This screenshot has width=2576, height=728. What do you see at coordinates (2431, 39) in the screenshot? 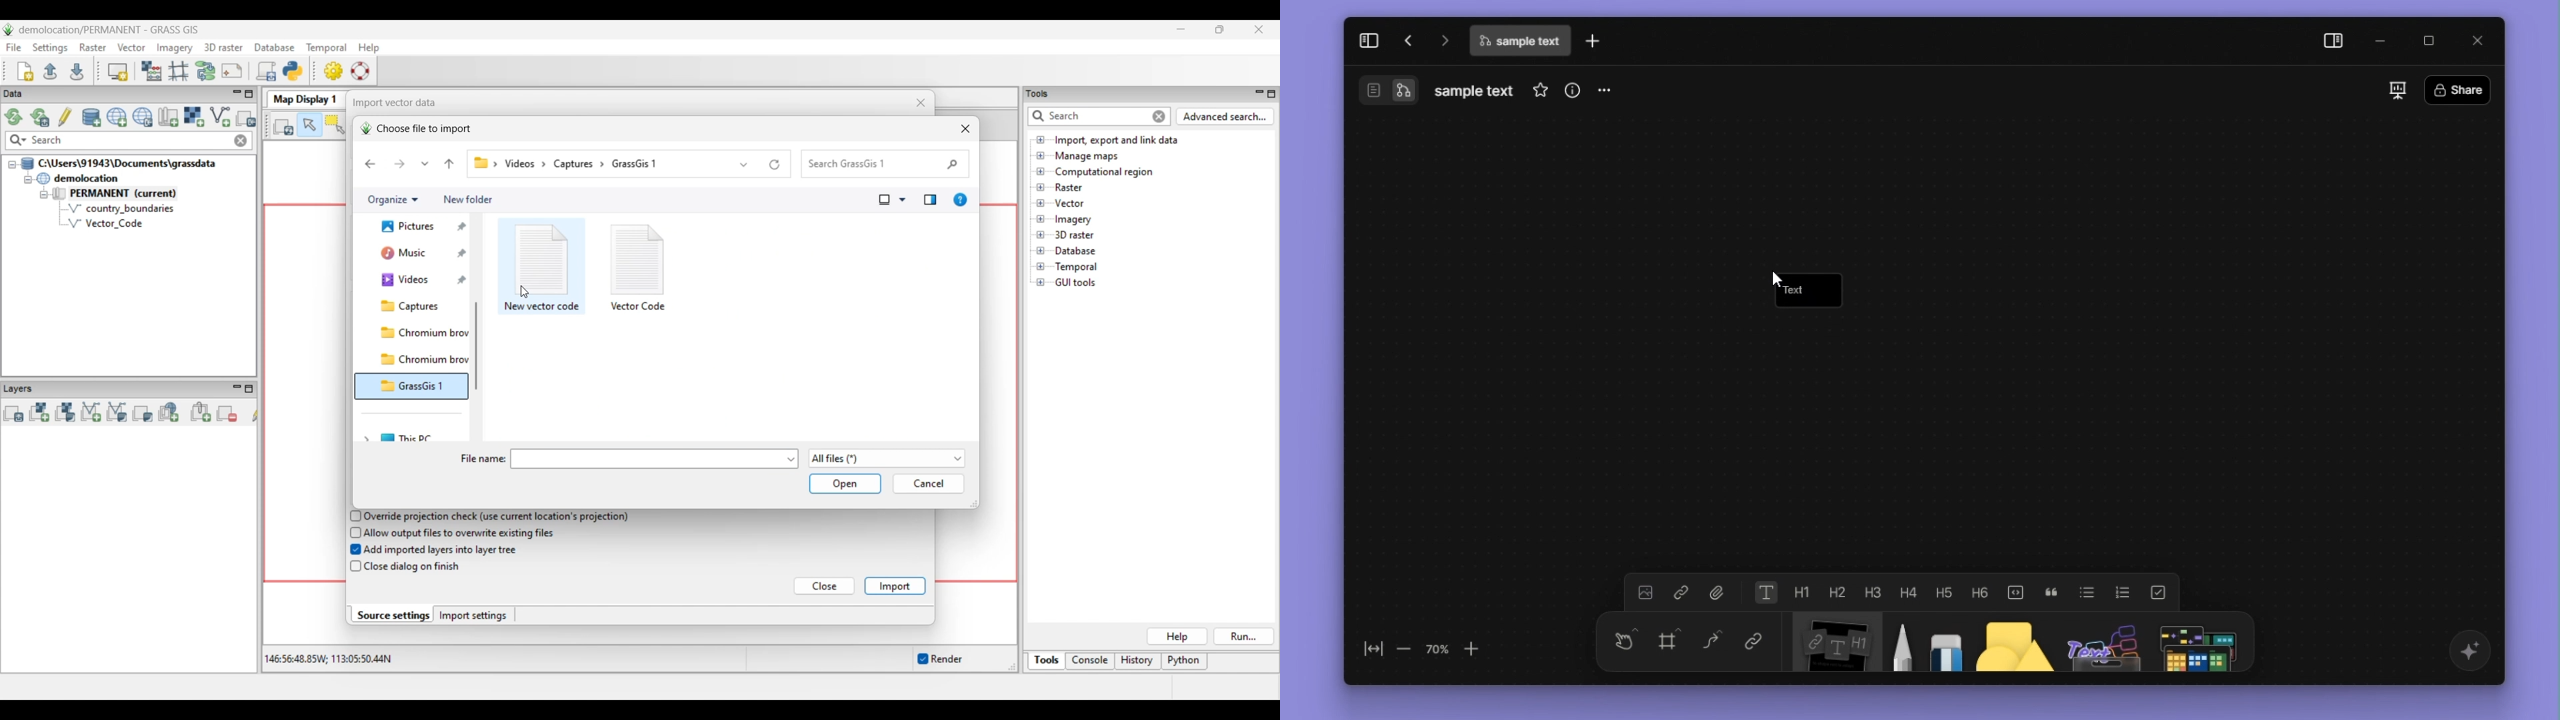
I see `maximize` at bounding box center [2431, 39].